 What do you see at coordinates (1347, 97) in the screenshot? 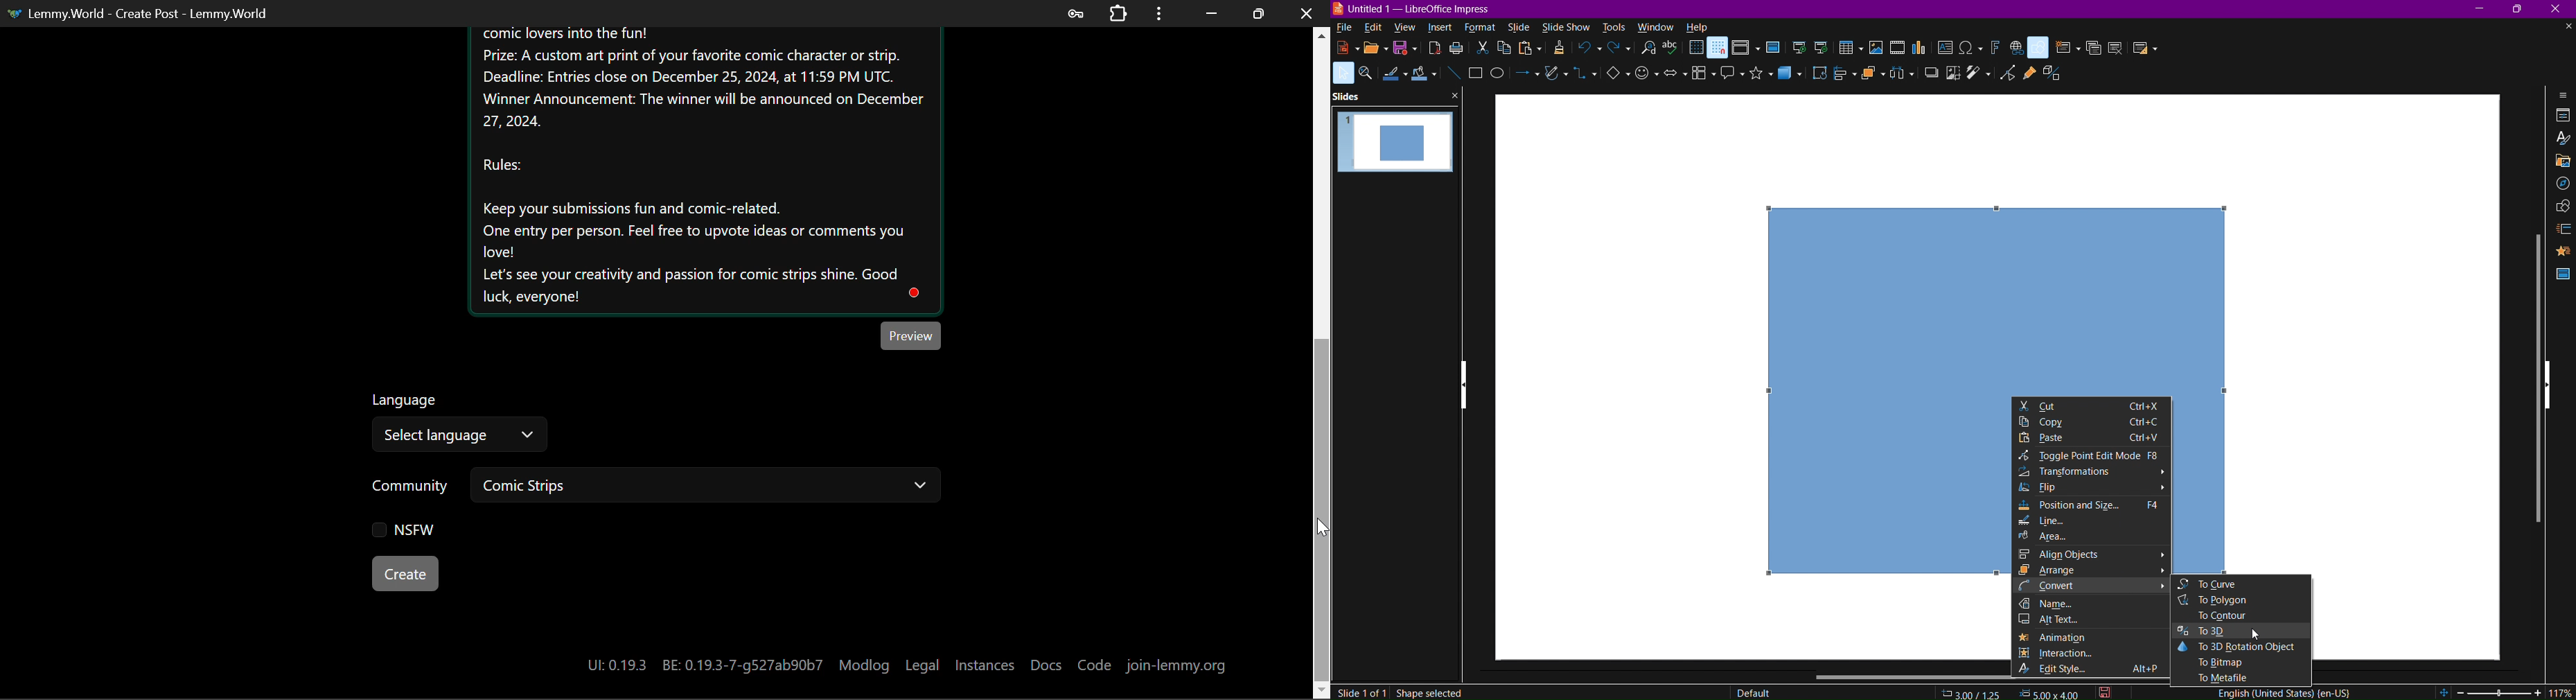
I see `Slides` at bounding box center [1347, 97].